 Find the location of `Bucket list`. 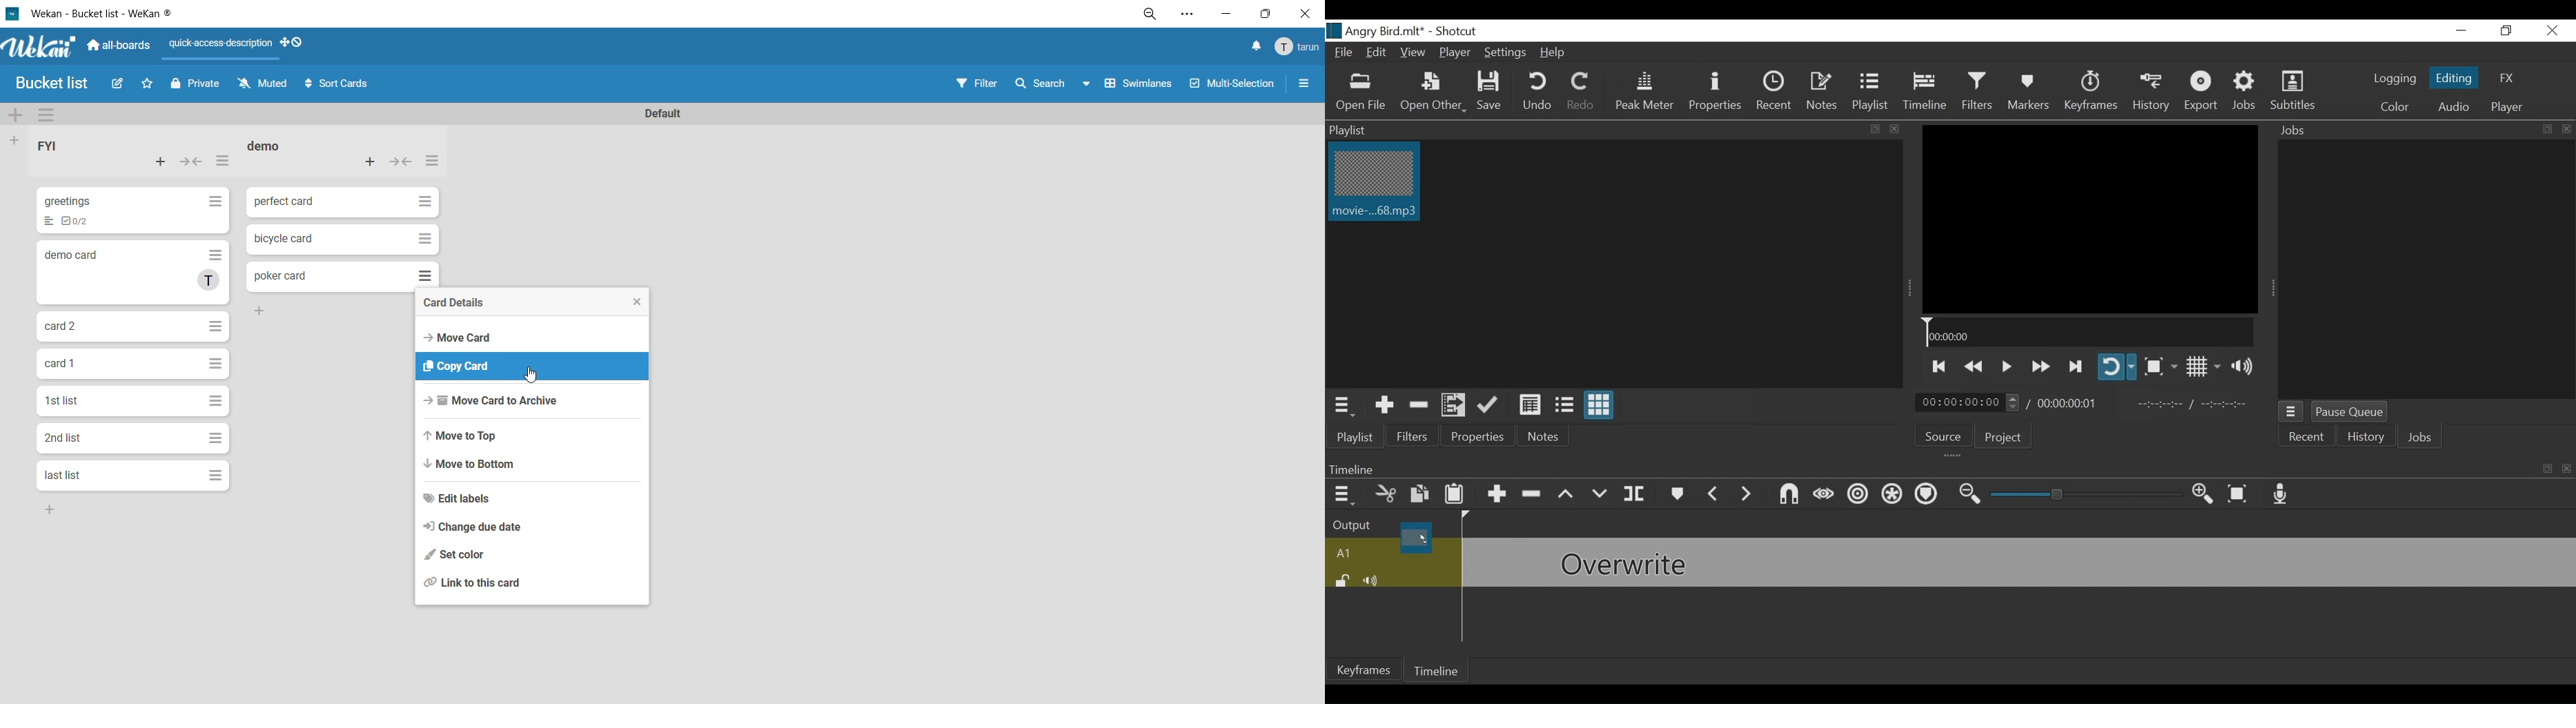

Bucket list is located at coordinates (56, 84).